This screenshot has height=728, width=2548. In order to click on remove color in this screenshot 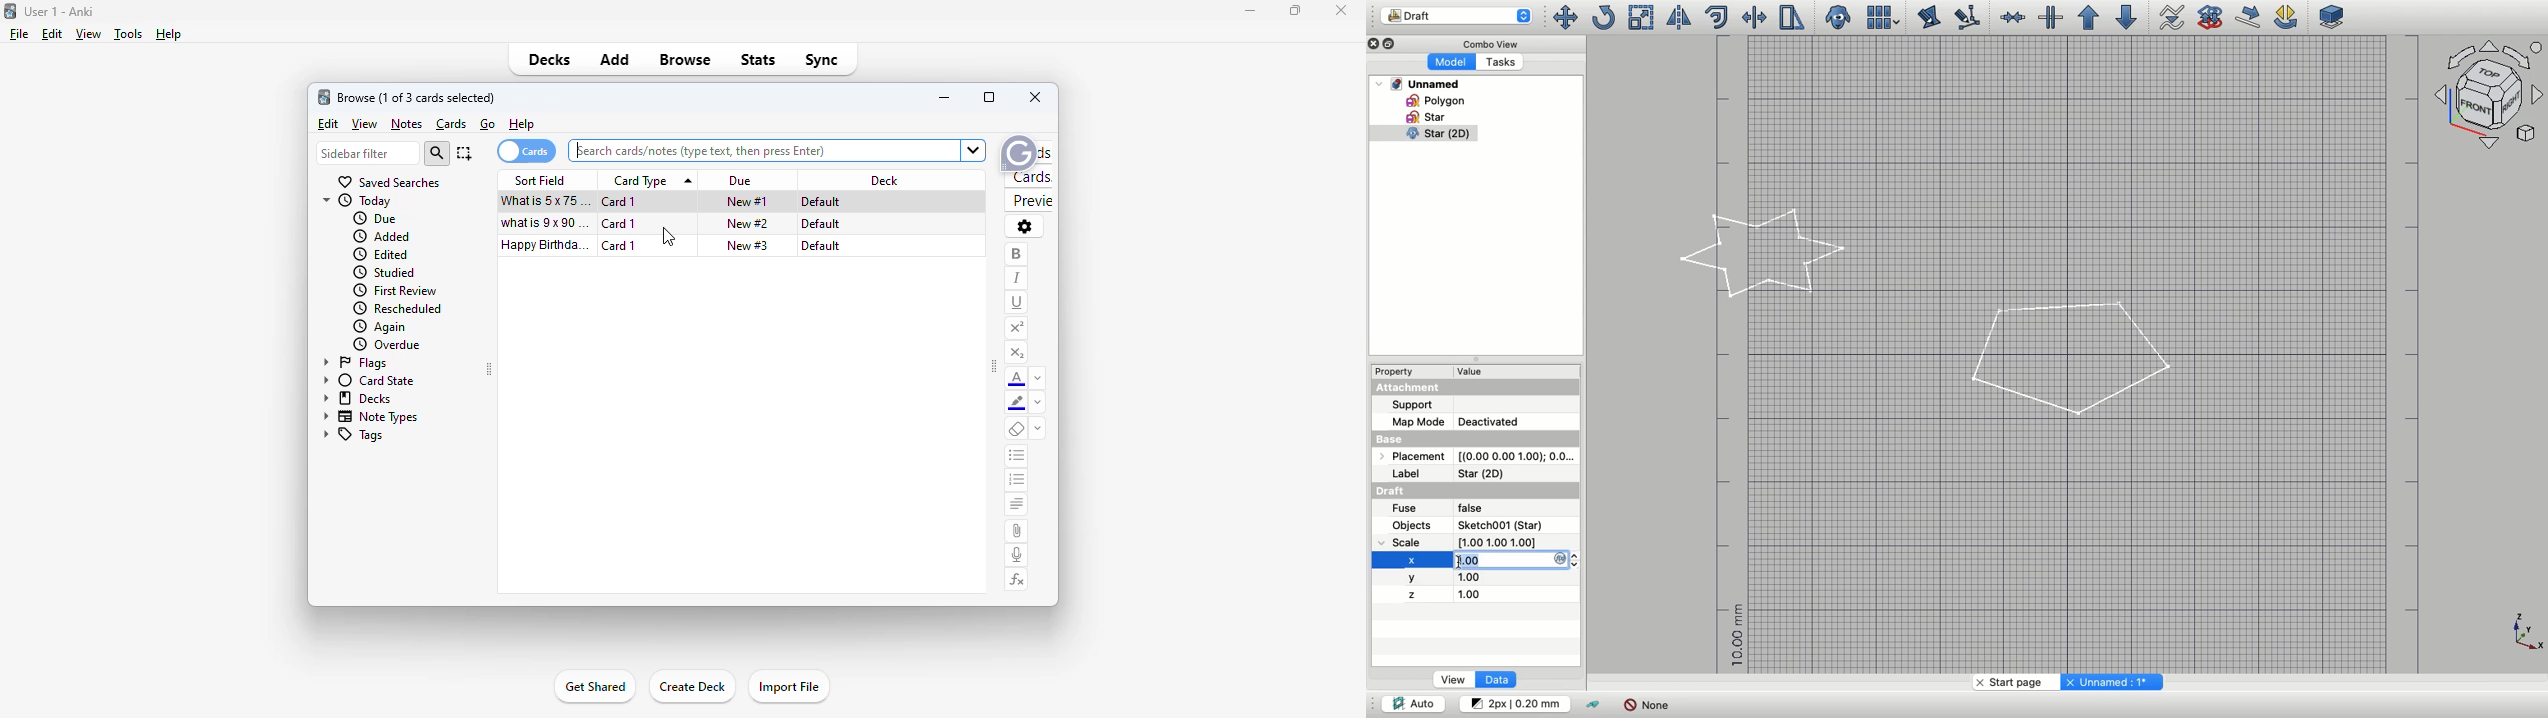, I will do `click(1038, 404)`.